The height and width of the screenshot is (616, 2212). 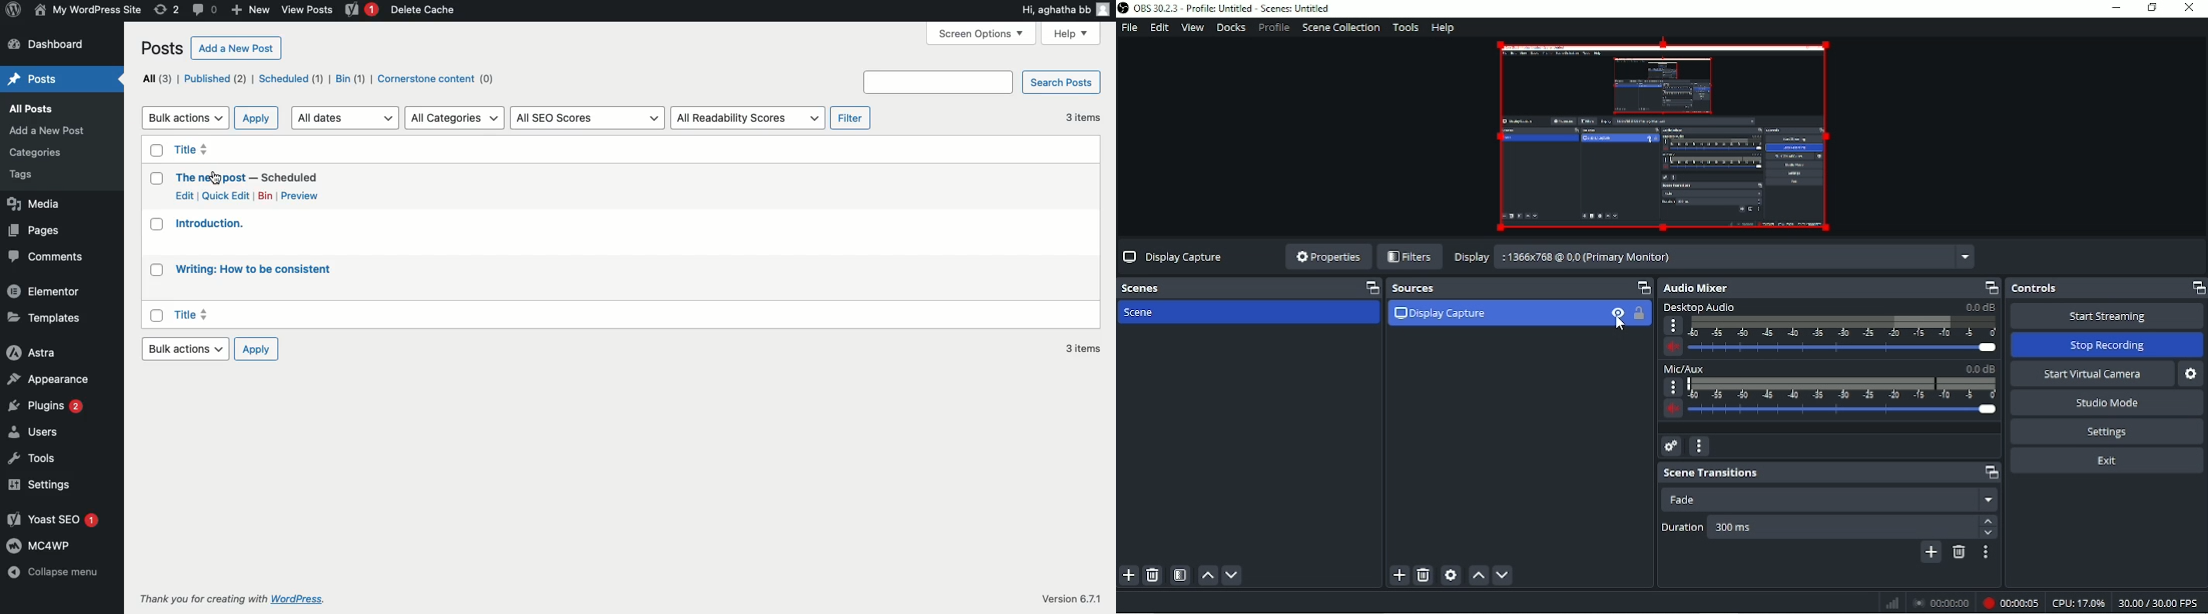 I want to click on Title, so click(x=1227, y=9).